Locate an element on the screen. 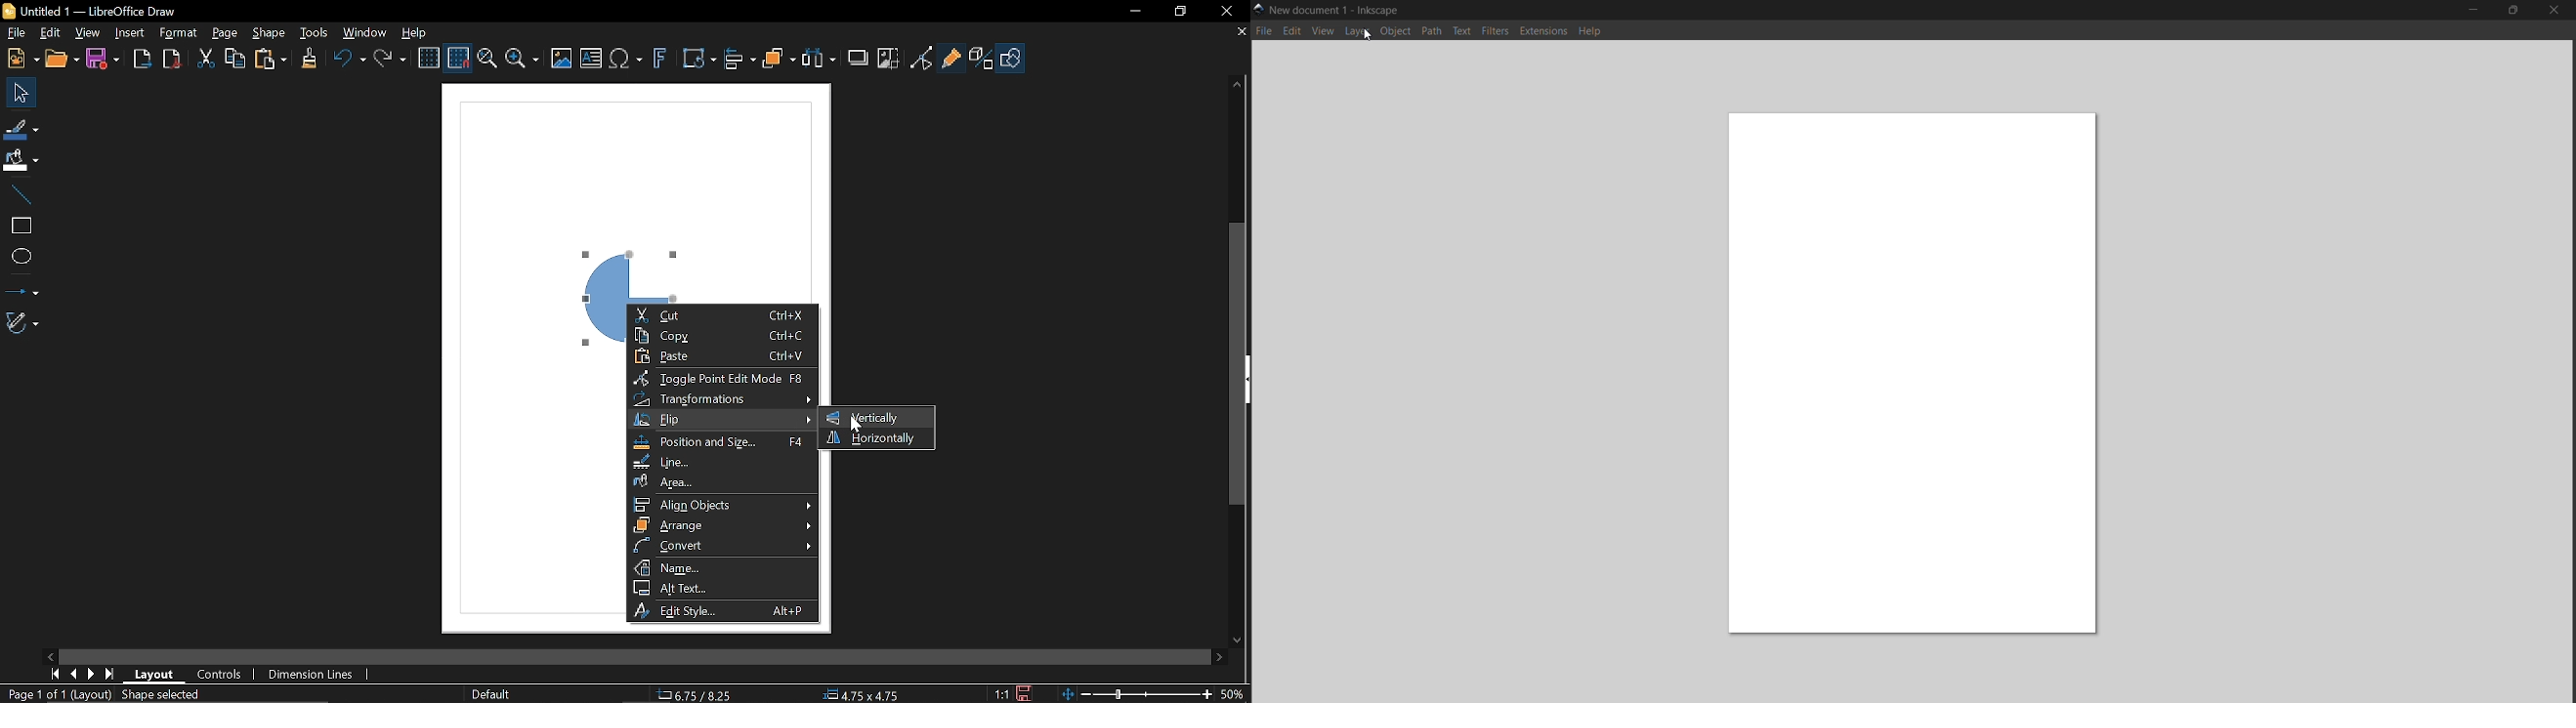 The height and width of the screenshot is (728, 2576). Arrange is located at coordinates (723, 525).